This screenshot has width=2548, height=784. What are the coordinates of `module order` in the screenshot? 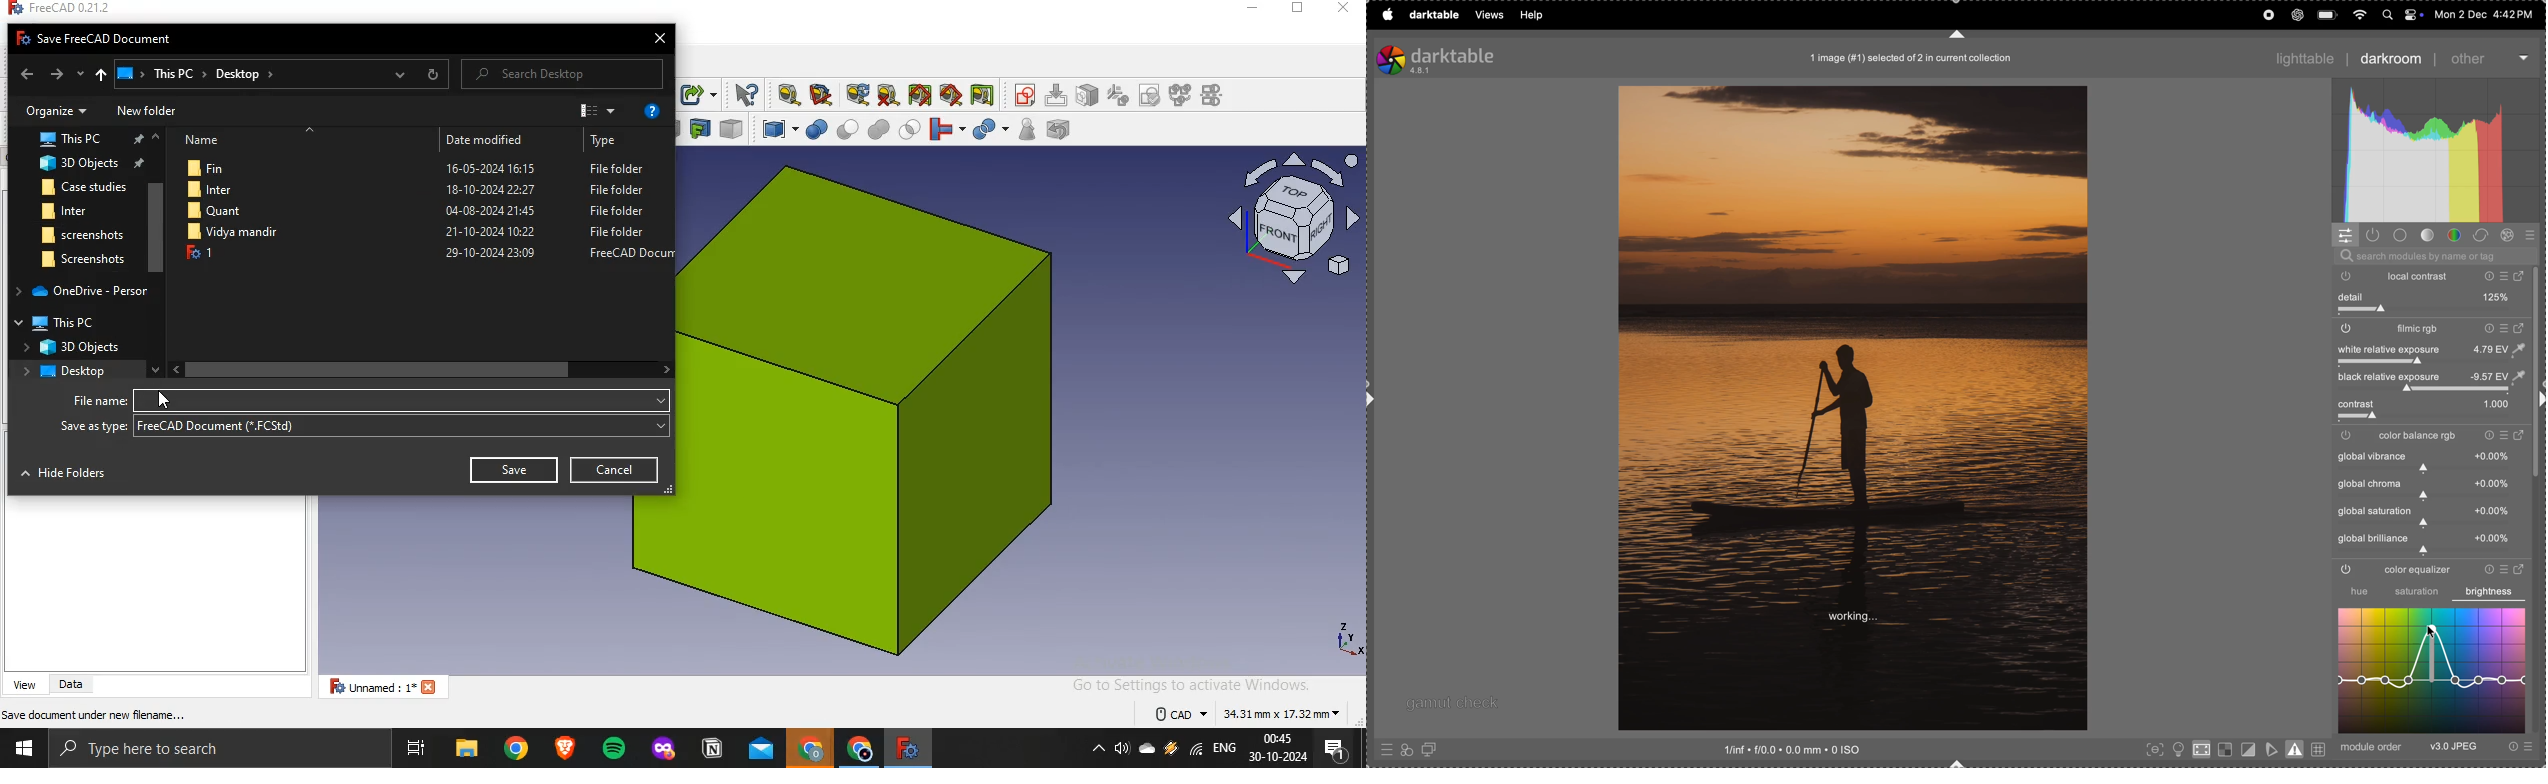 It's located at (2375, 747).